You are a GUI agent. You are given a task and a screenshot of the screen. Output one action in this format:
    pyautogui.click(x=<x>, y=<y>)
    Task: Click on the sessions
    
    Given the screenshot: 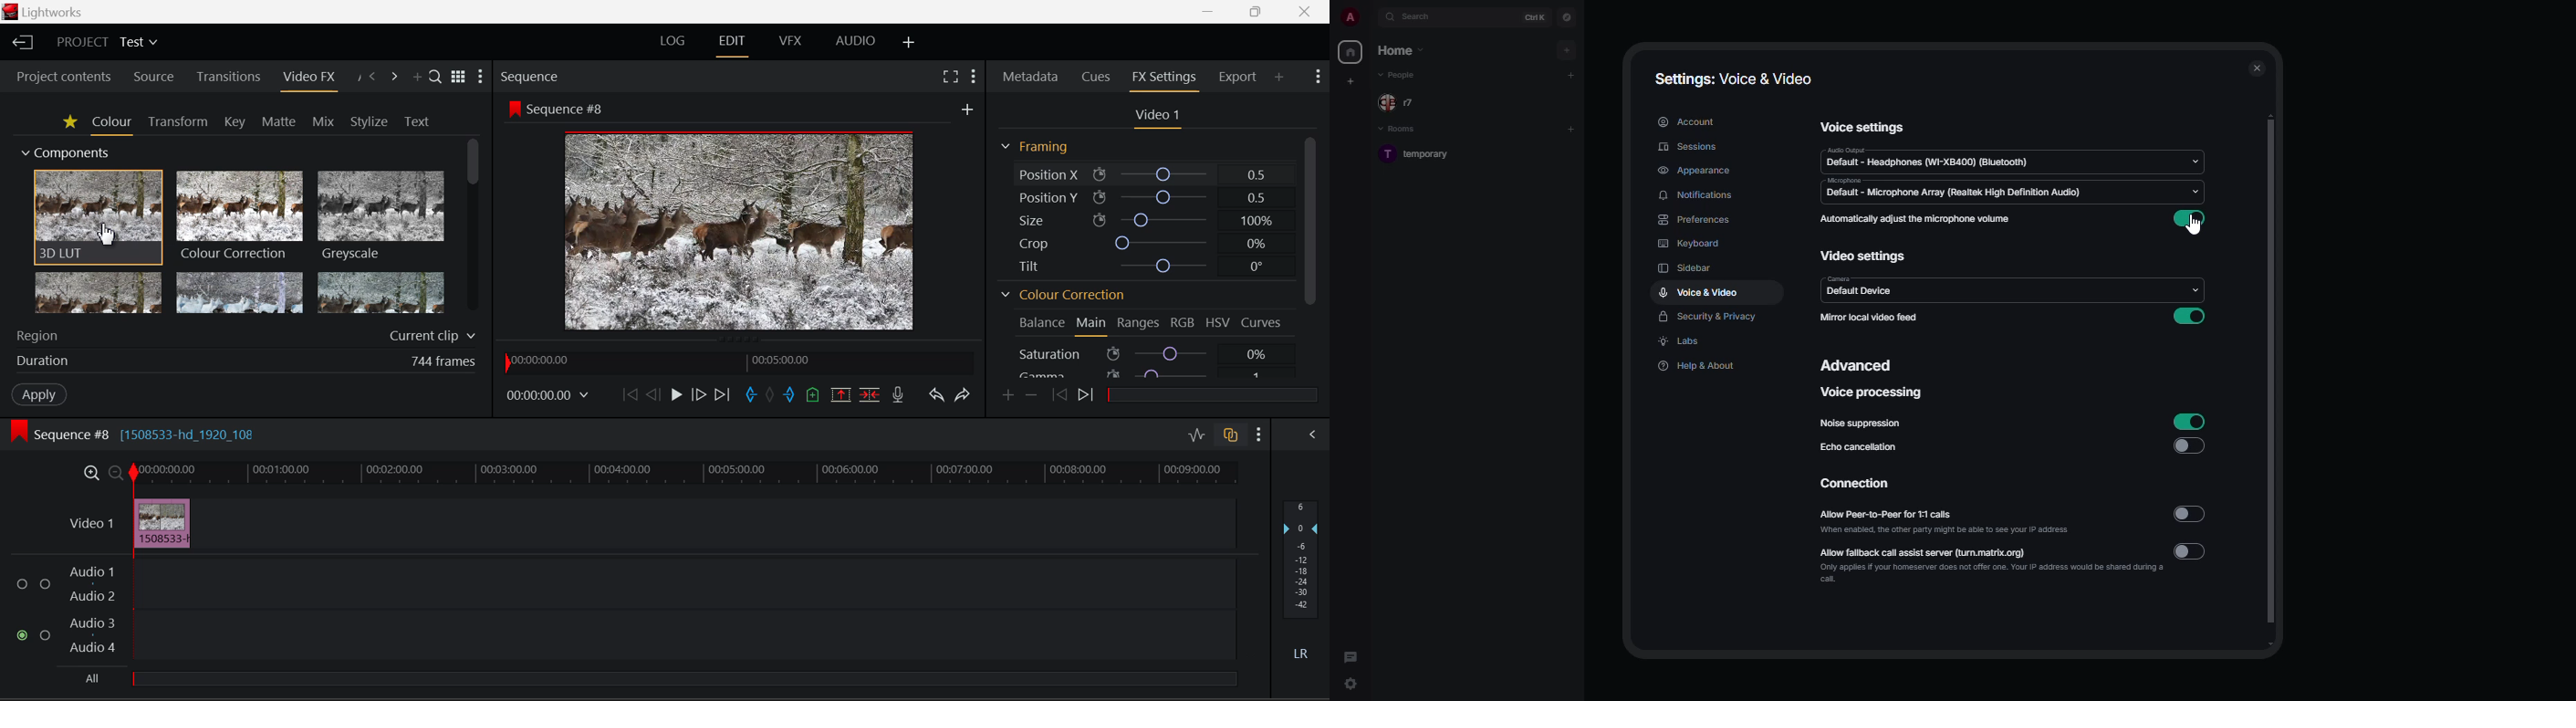 What is the action you would take?
    pyautogui.click(x=1693, y=148)
    